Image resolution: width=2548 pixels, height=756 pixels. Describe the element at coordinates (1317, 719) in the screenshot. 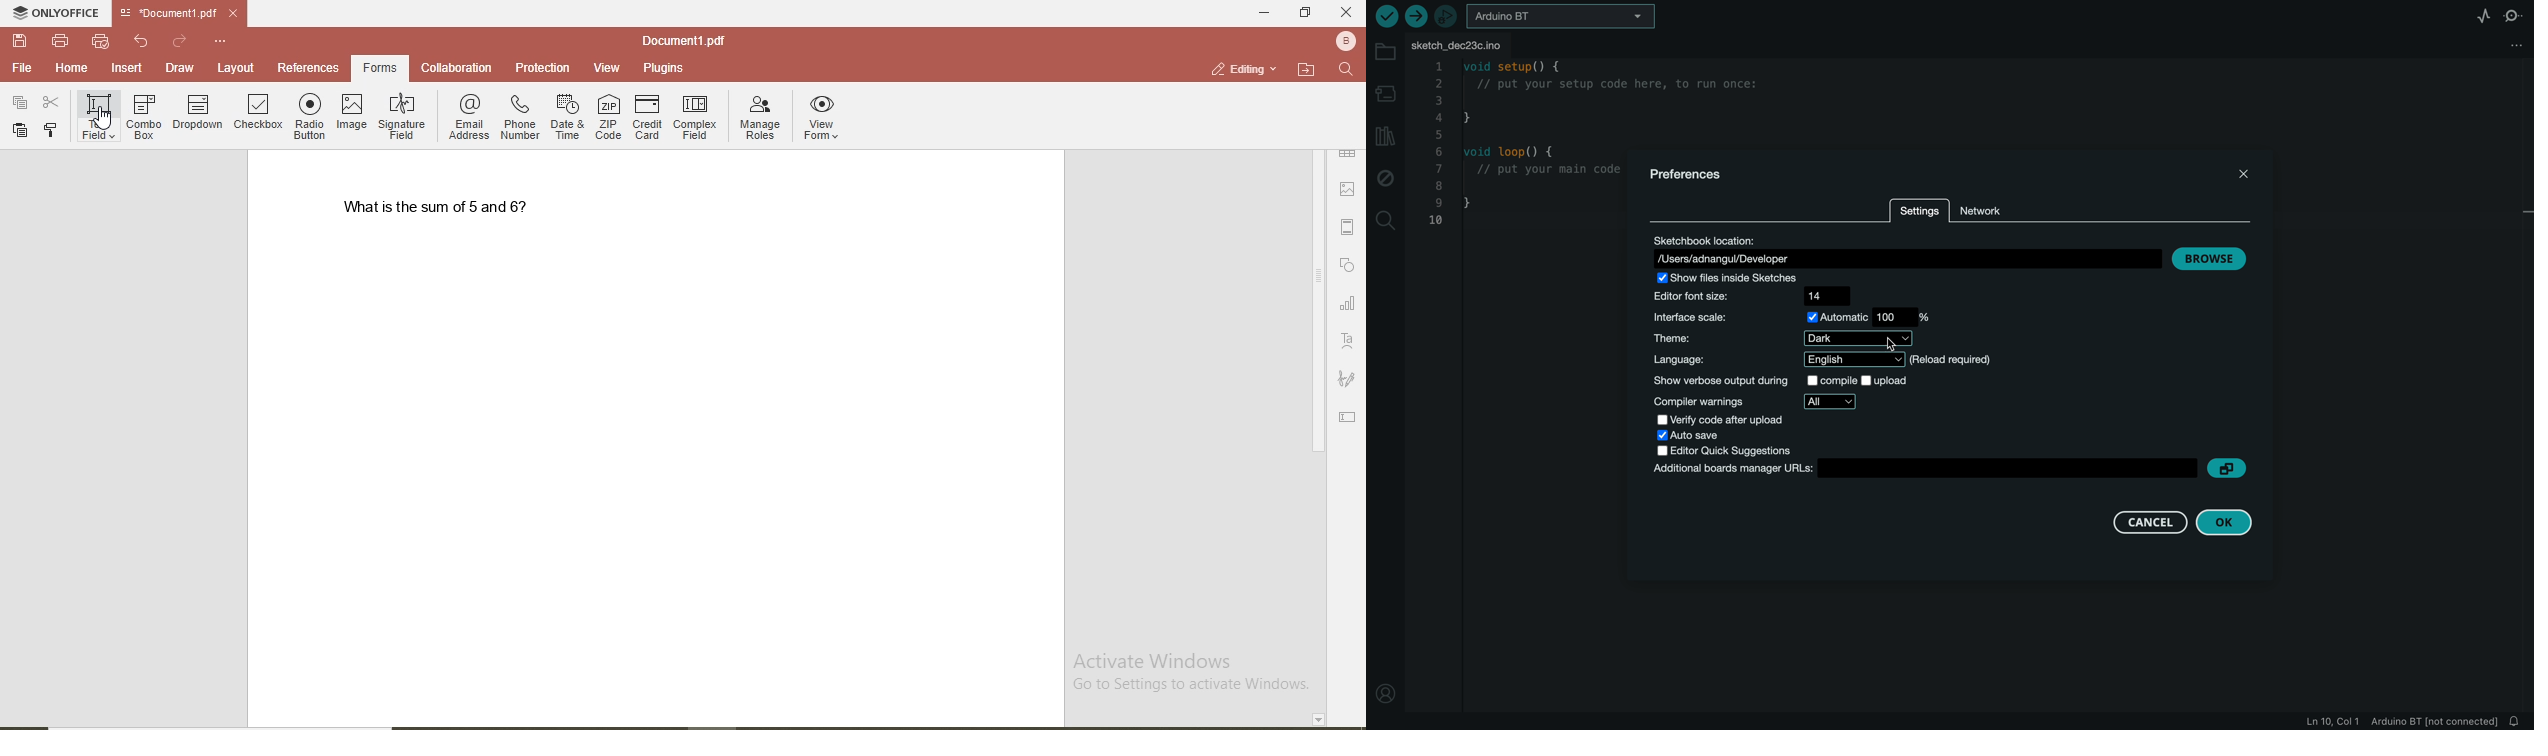

I see `page down` at that location.